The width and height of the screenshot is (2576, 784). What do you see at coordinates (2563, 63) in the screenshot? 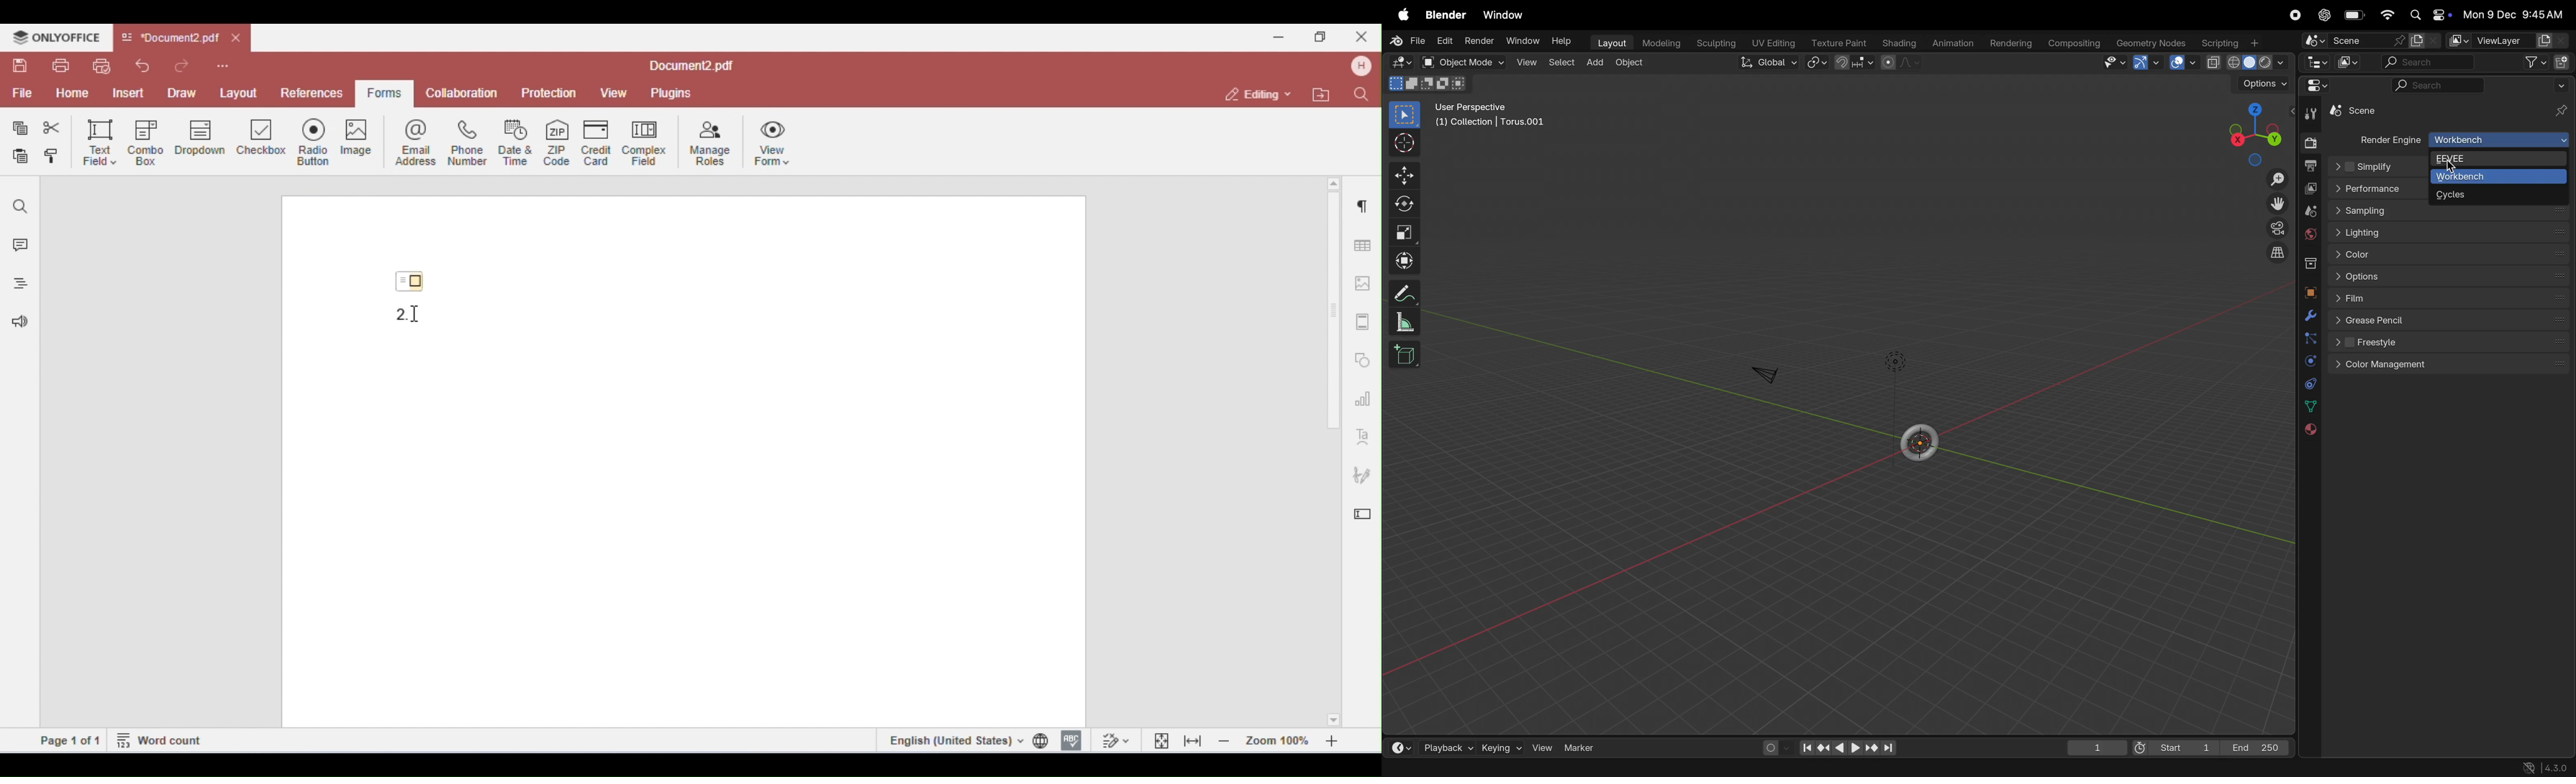
I see `new collection` at bounding box center [2563, 63].